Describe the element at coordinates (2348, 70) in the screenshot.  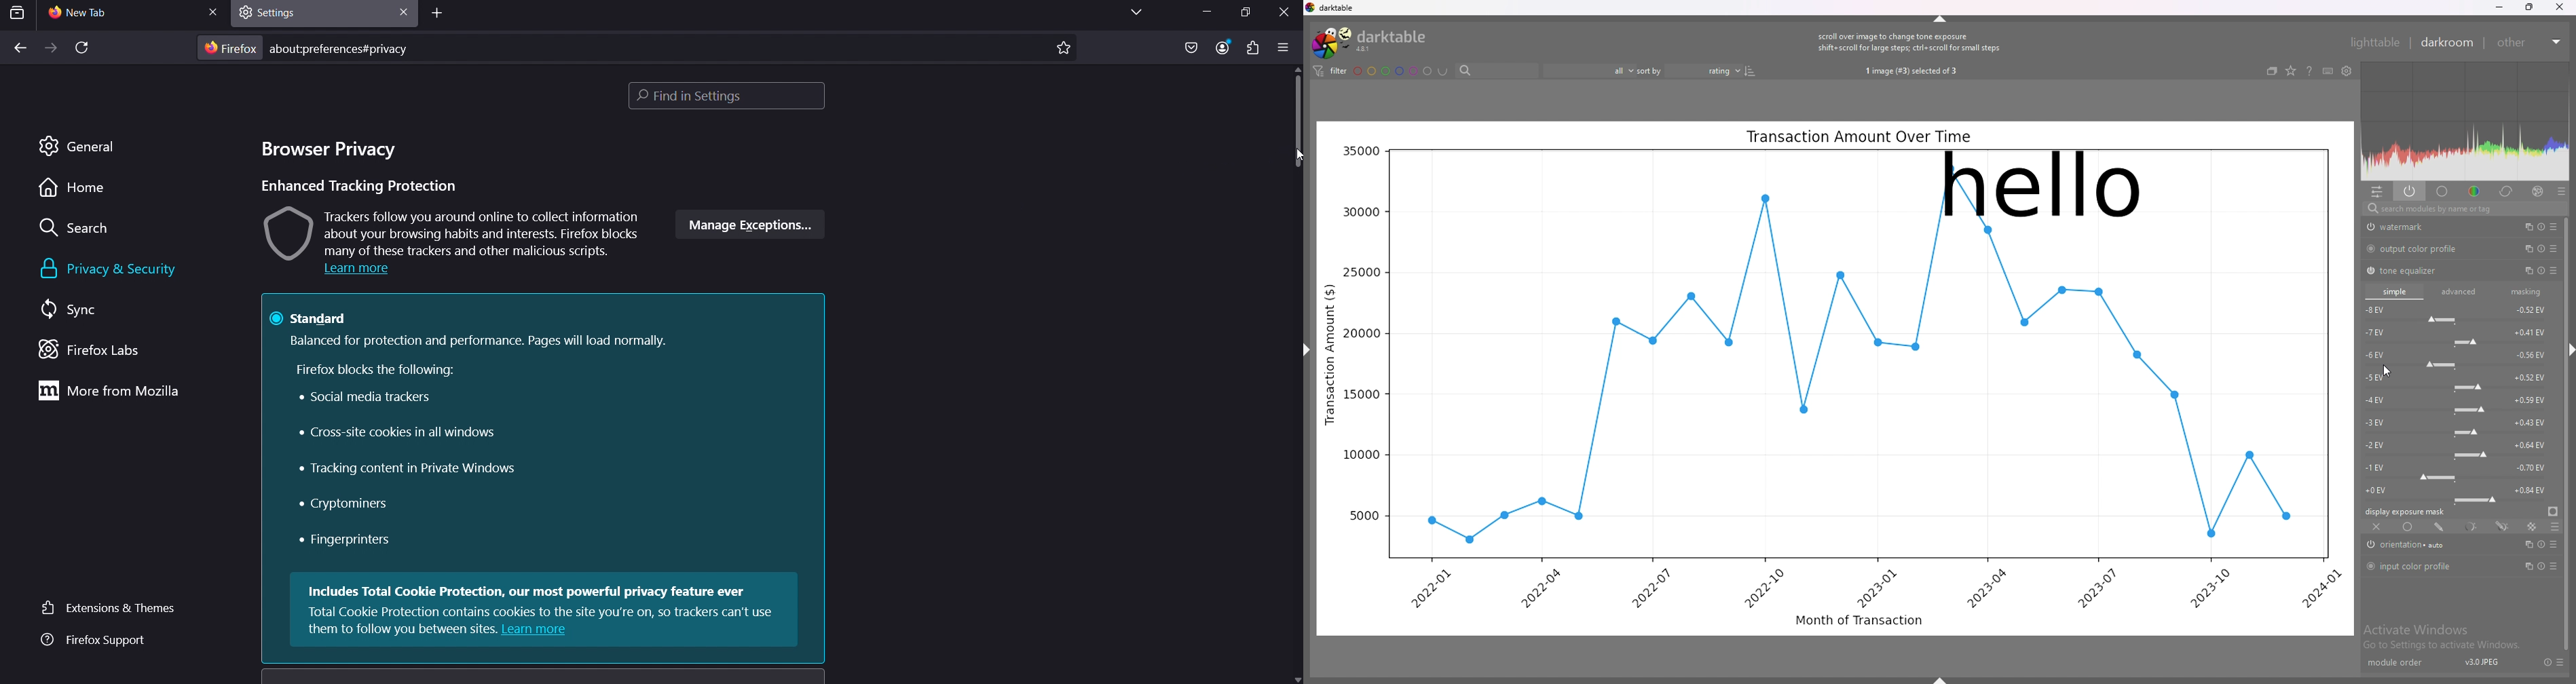
I see `show global preferences` at that location.